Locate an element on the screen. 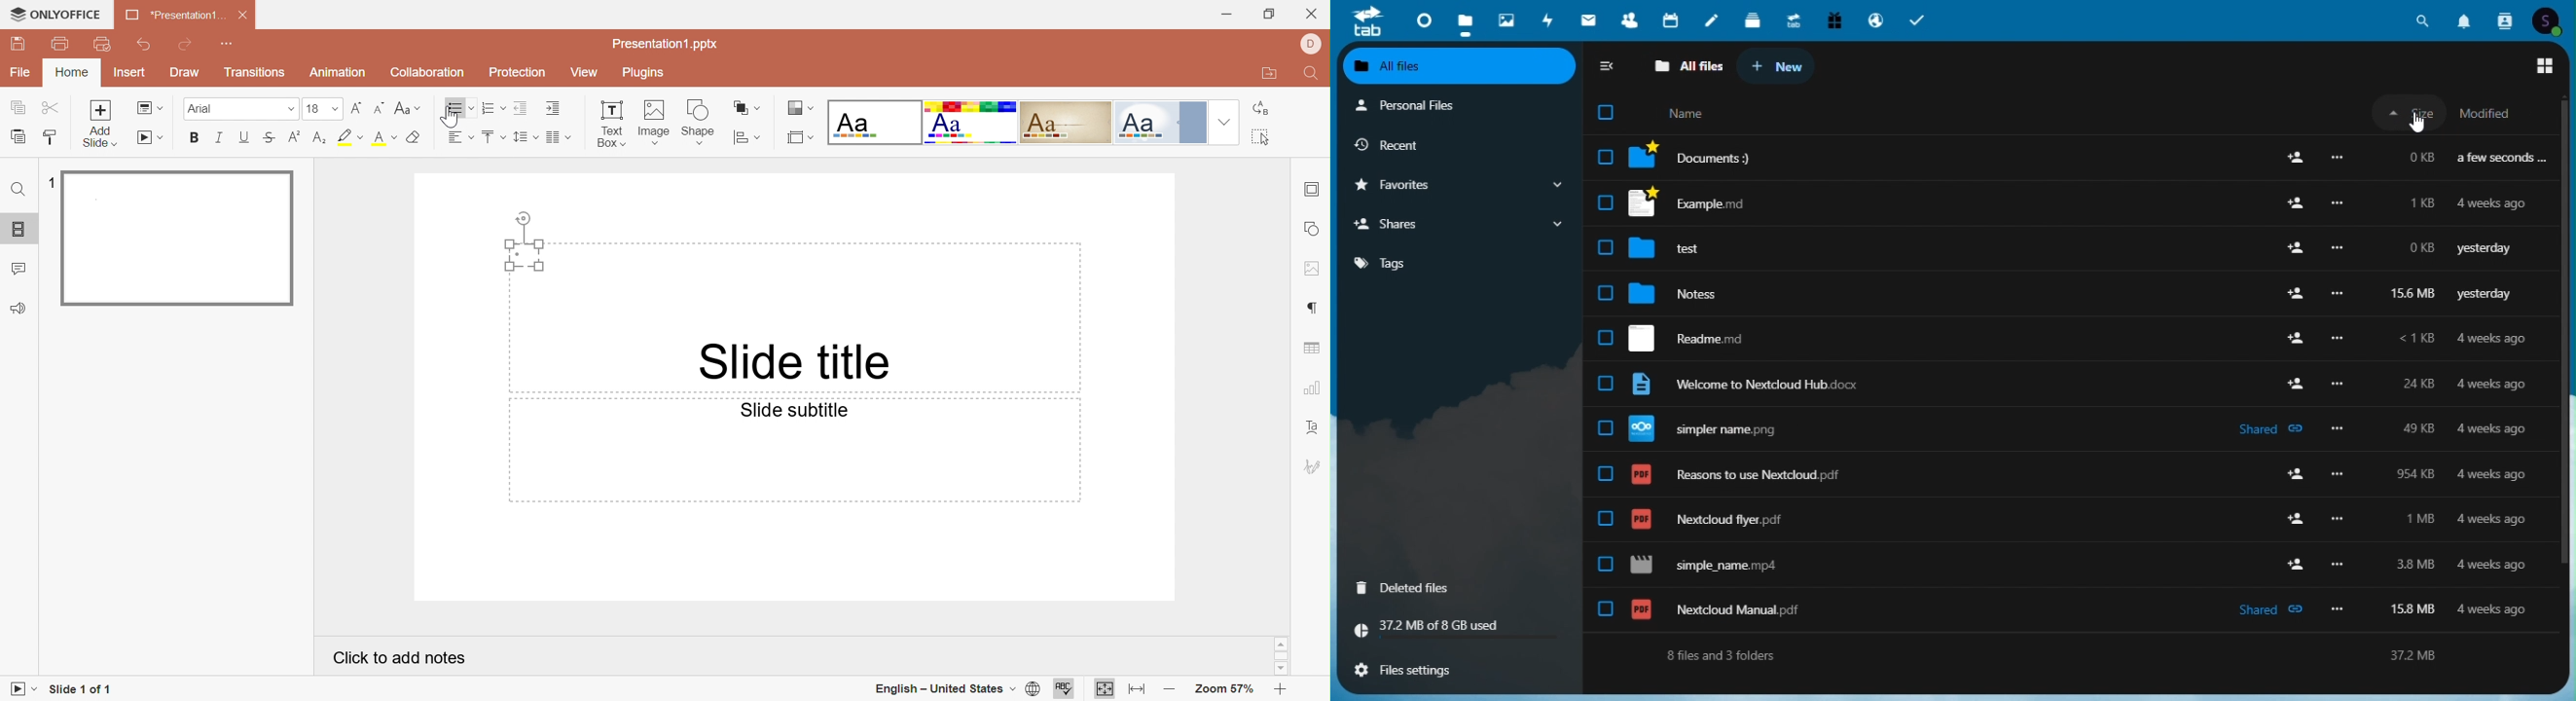  Fit to slide is located at coordinates (1105, 690).